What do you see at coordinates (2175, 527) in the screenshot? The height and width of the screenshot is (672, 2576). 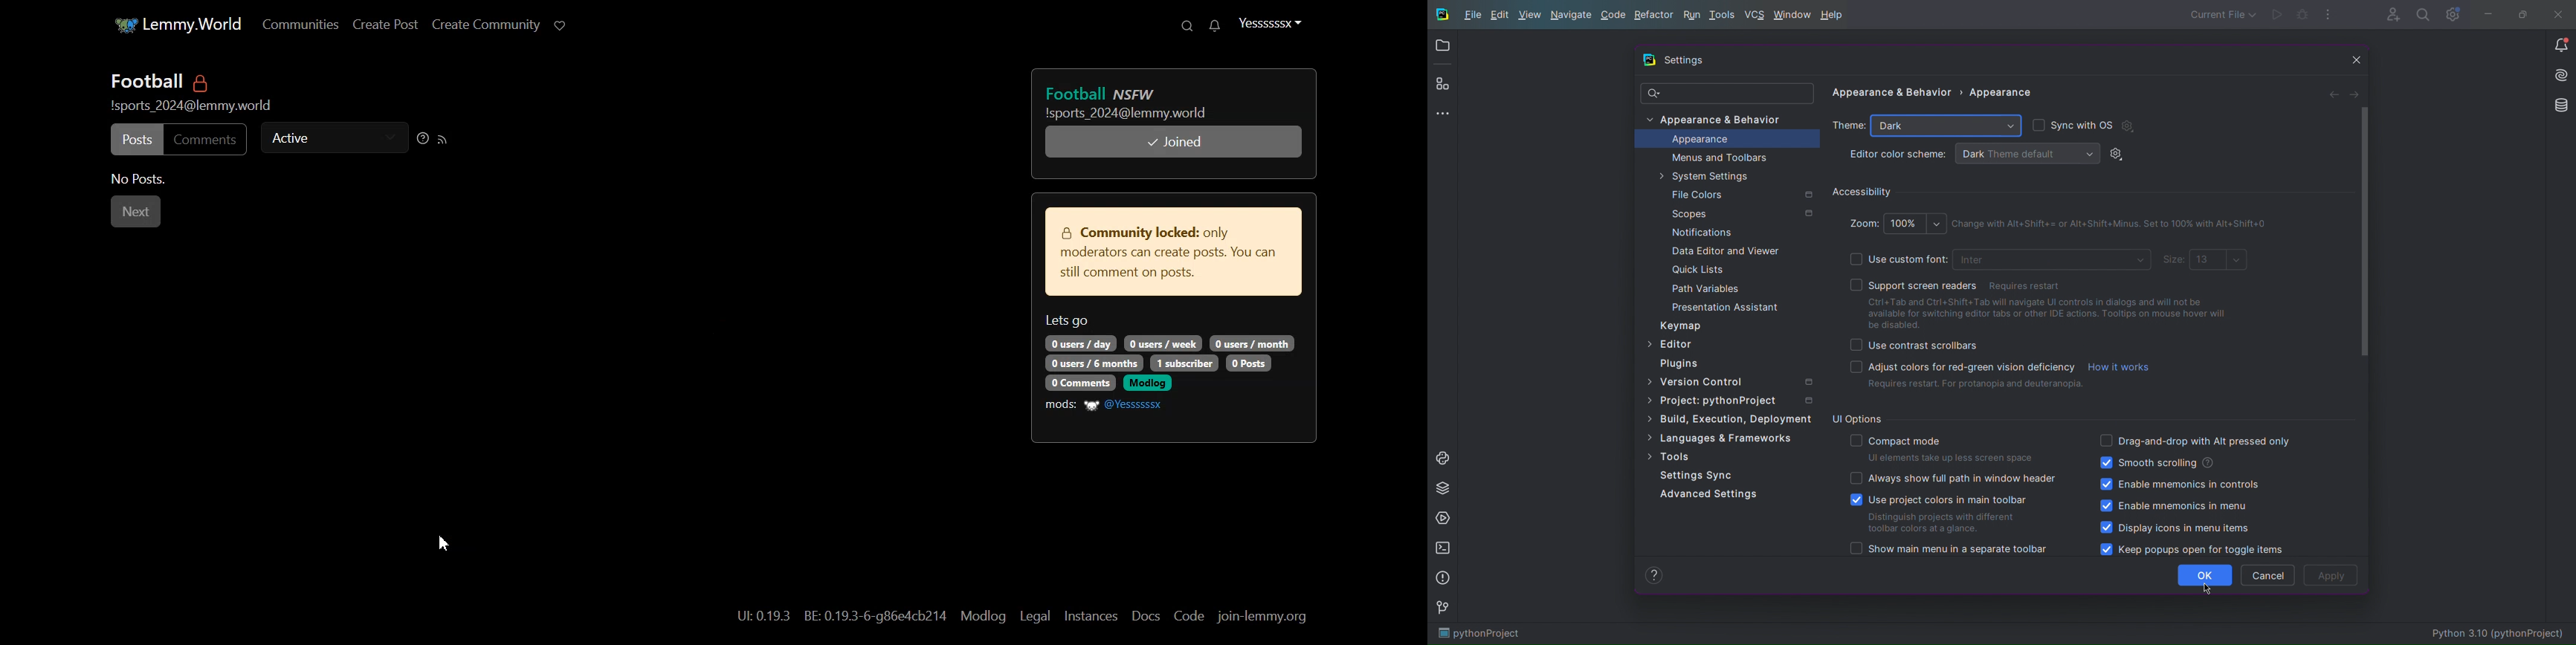 I see `Display icons in menu items` at bounding box center [2175, 527].